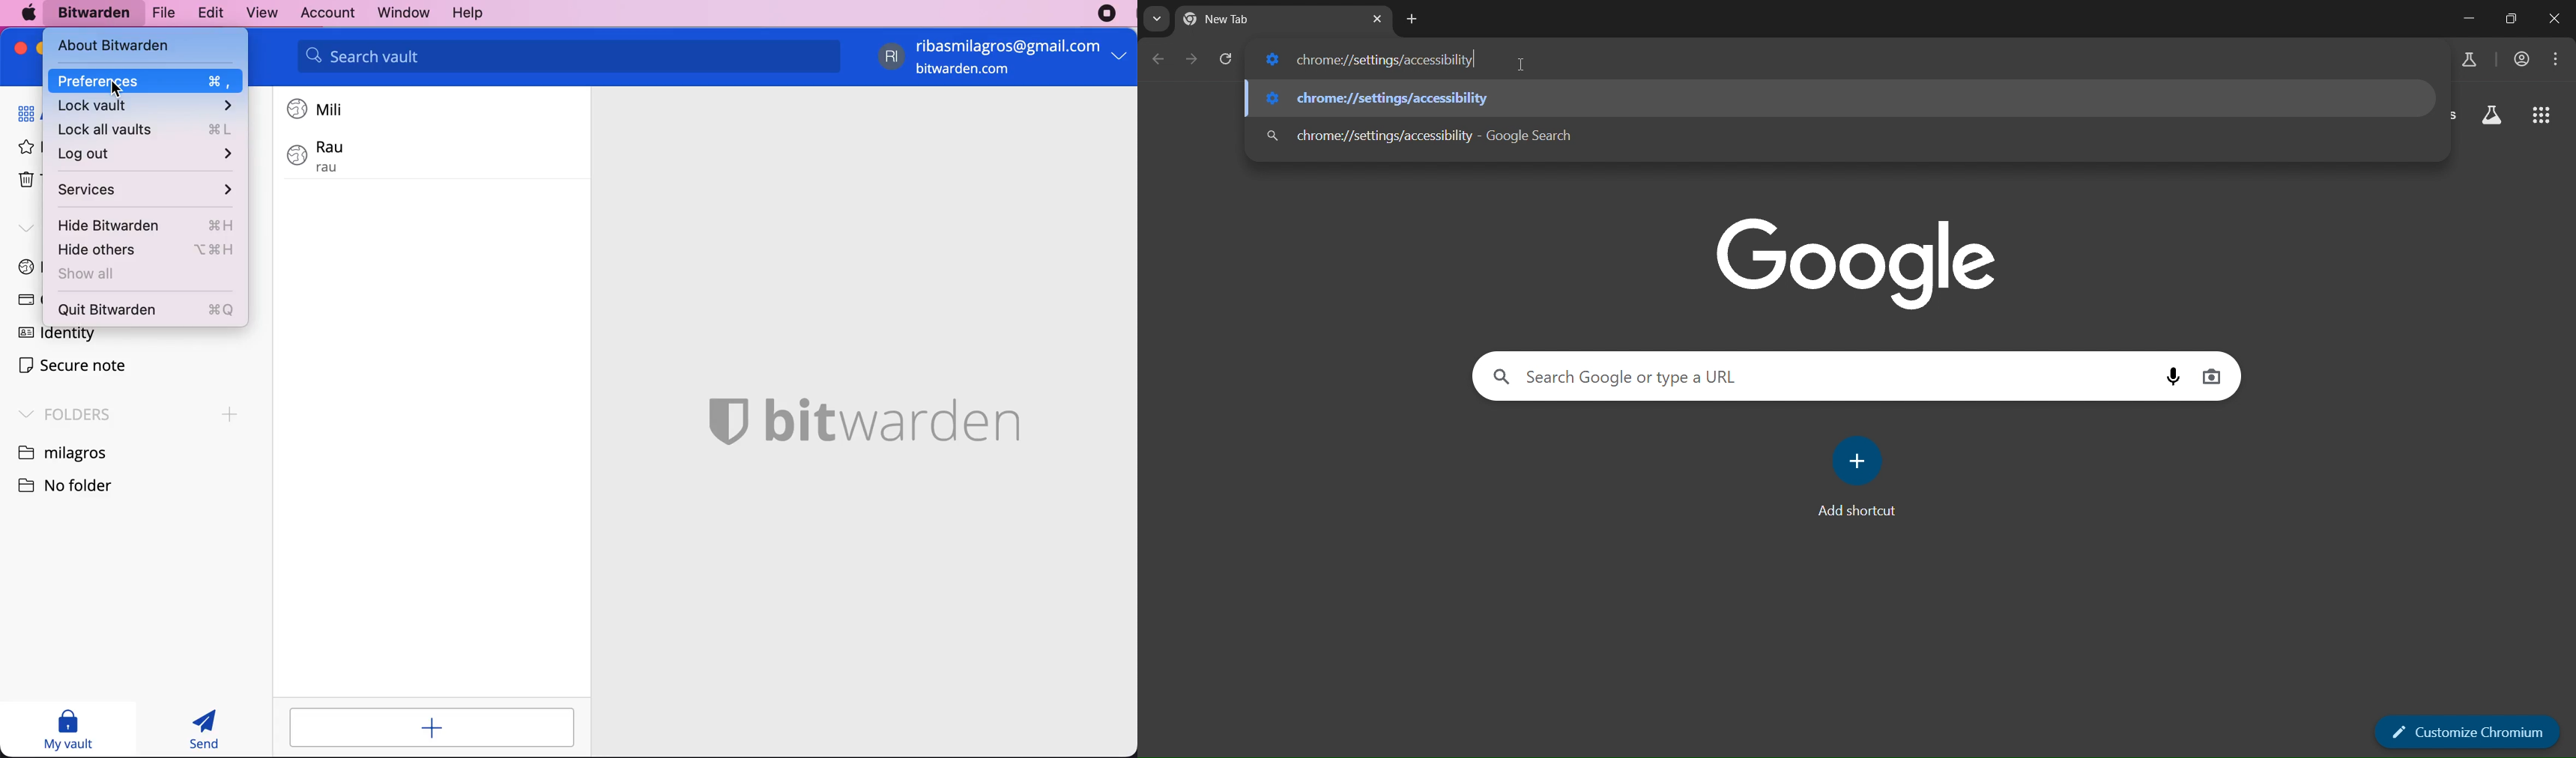 The width and height of the screenshot is (2576, 784). What do you see at coordinates (1005, 58) in the screenshot?
I see `account` at bounding box center [1005, 58].